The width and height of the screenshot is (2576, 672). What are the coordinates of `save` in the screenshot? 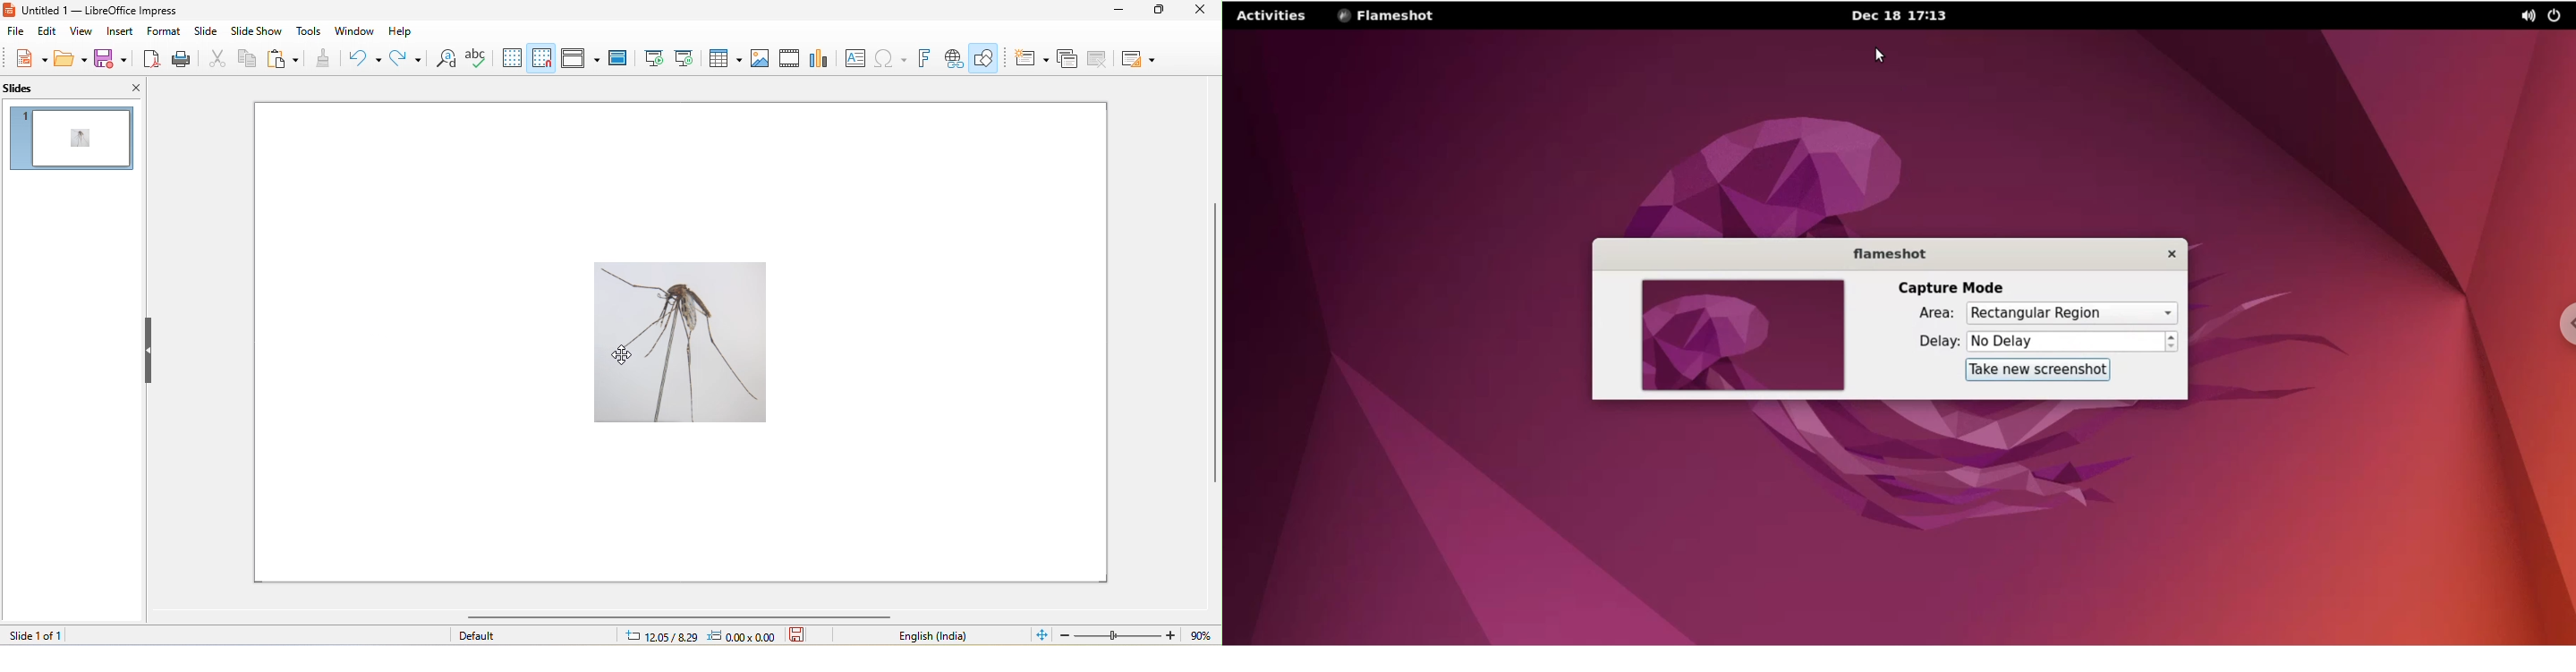 It's located at (113, 60).